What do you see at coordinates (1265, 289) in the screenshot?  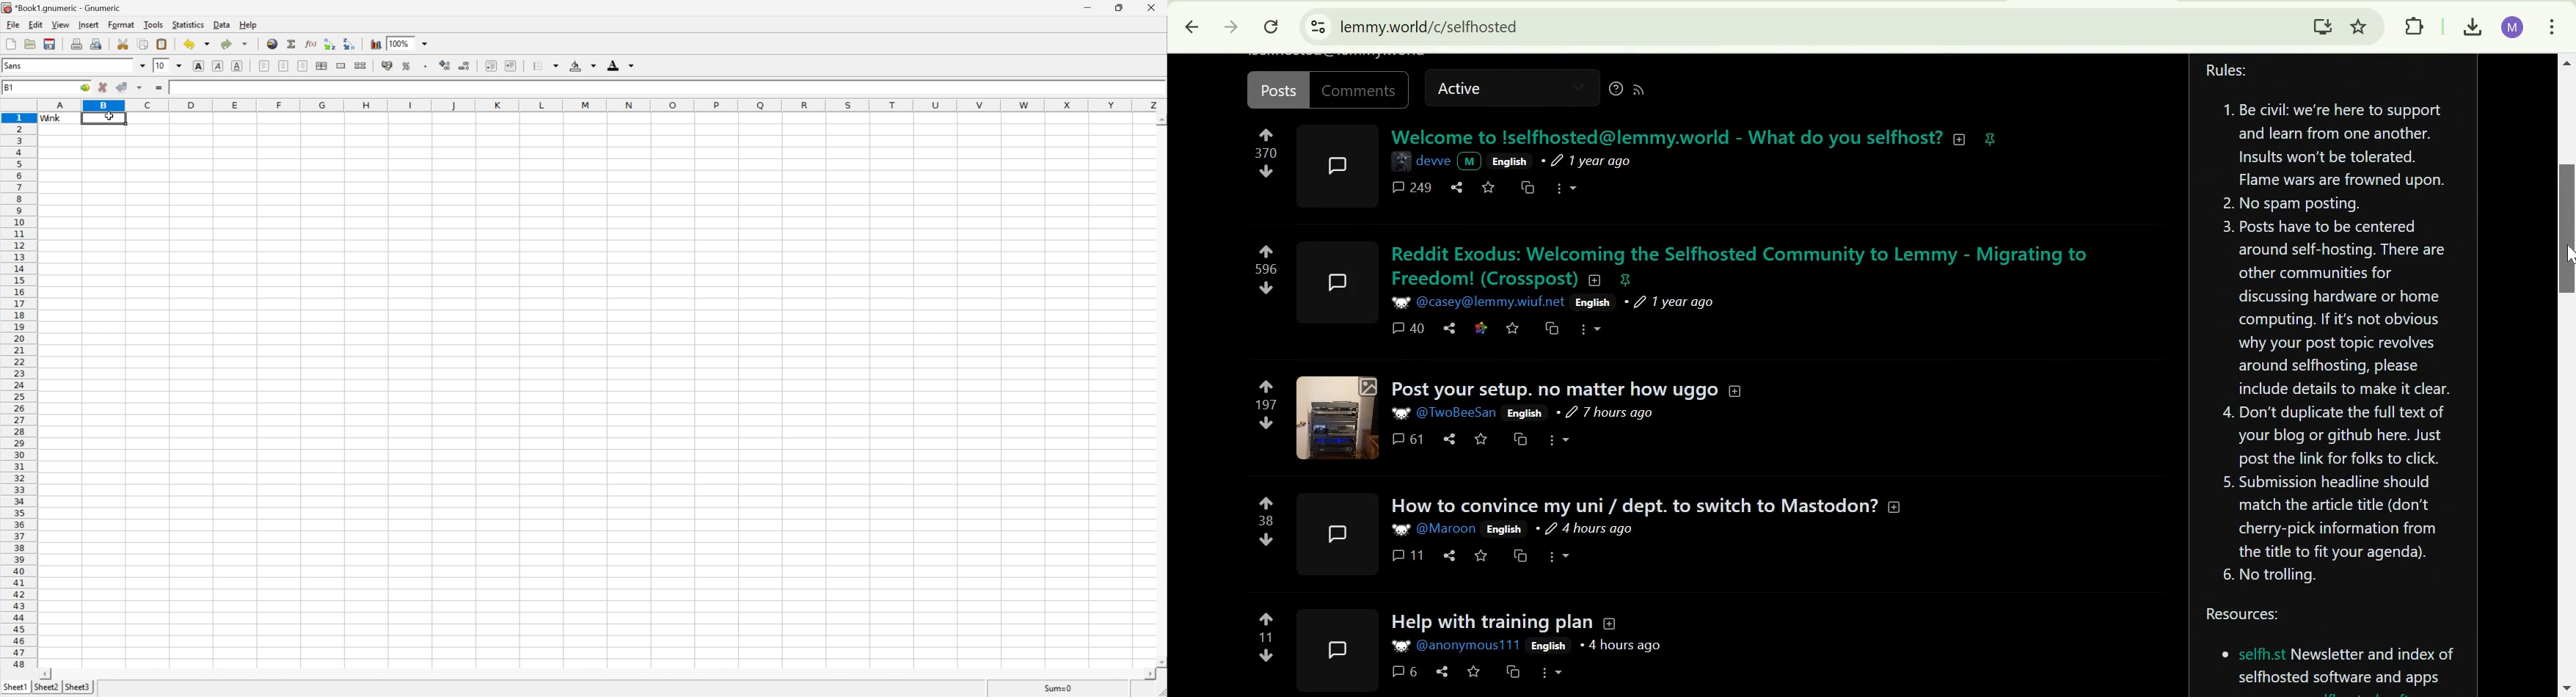 I see `downvote` at bounding box center [1265, 289].